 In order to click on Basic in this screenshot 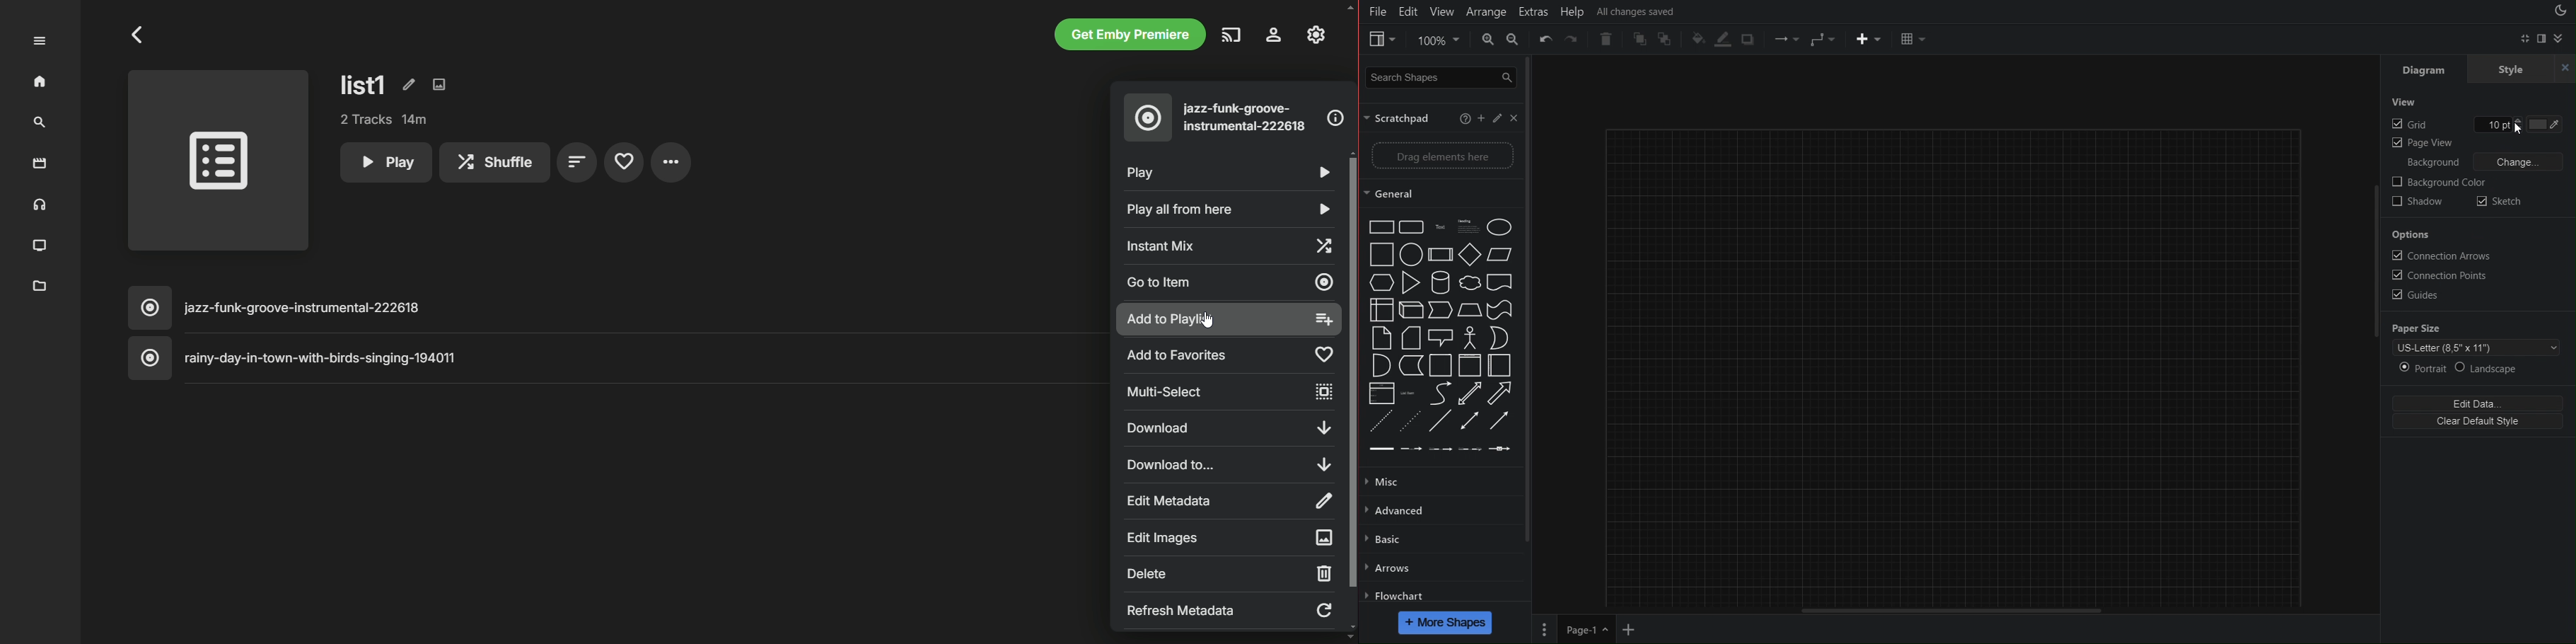, I will do `click(1386, 538)`.